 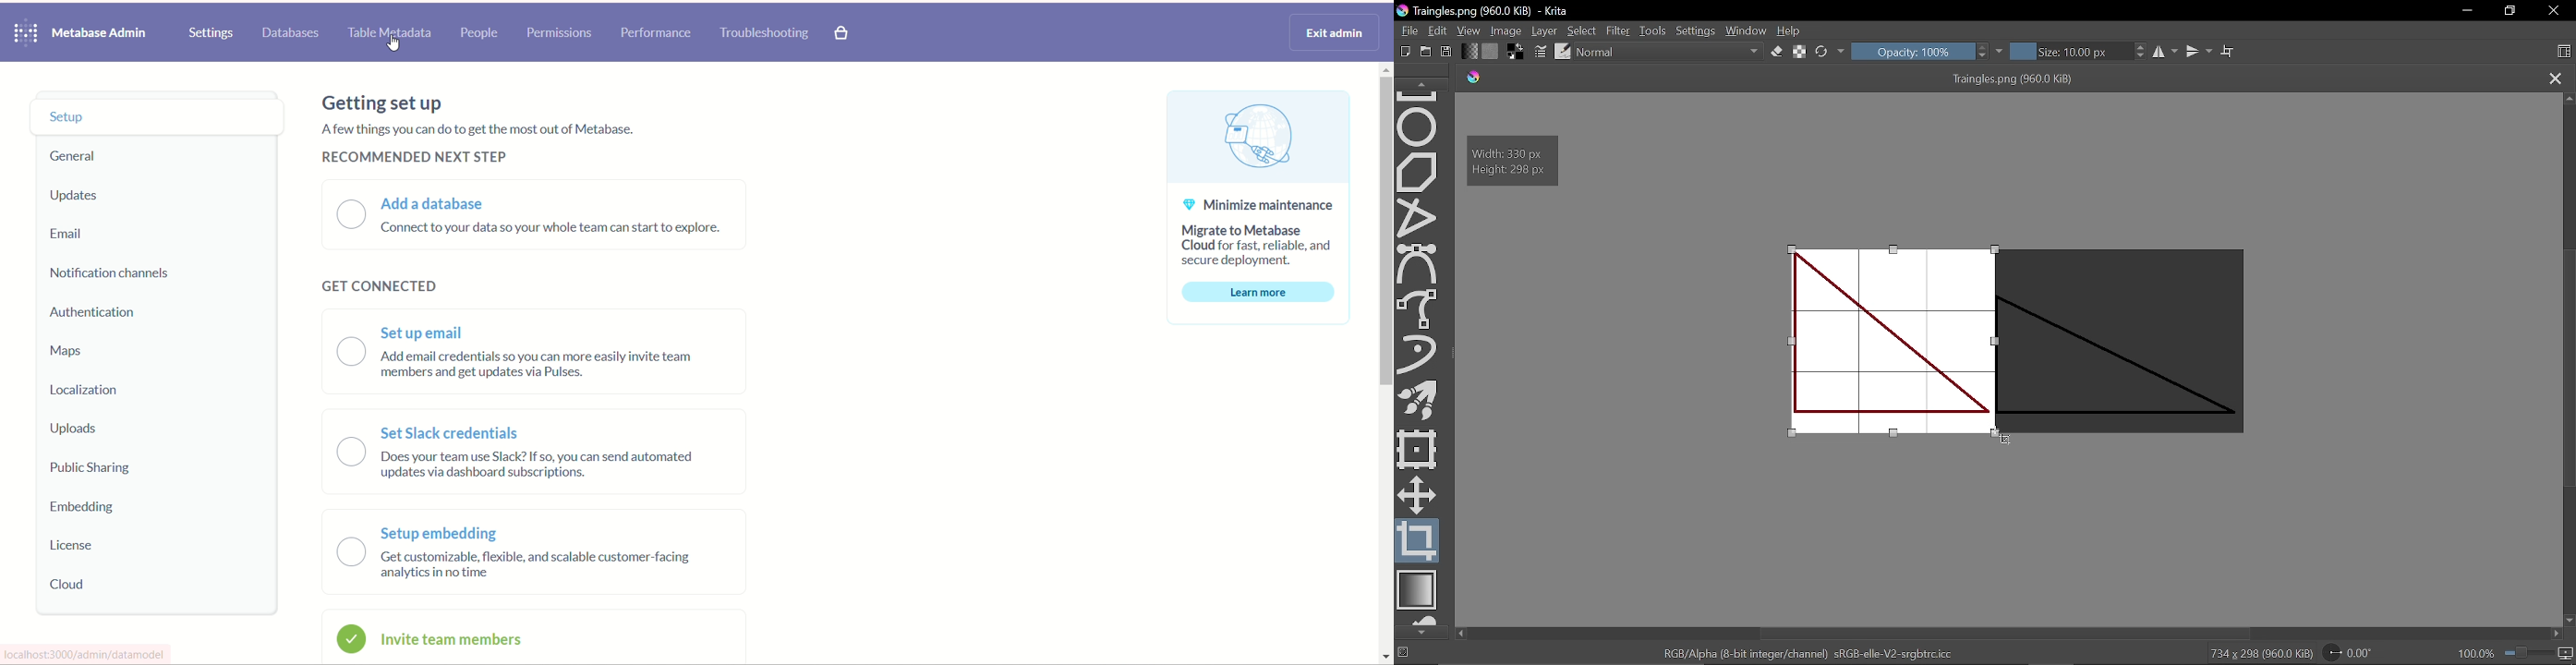 I want to click on Opacity: 100%, so click(x=1912, y=51).